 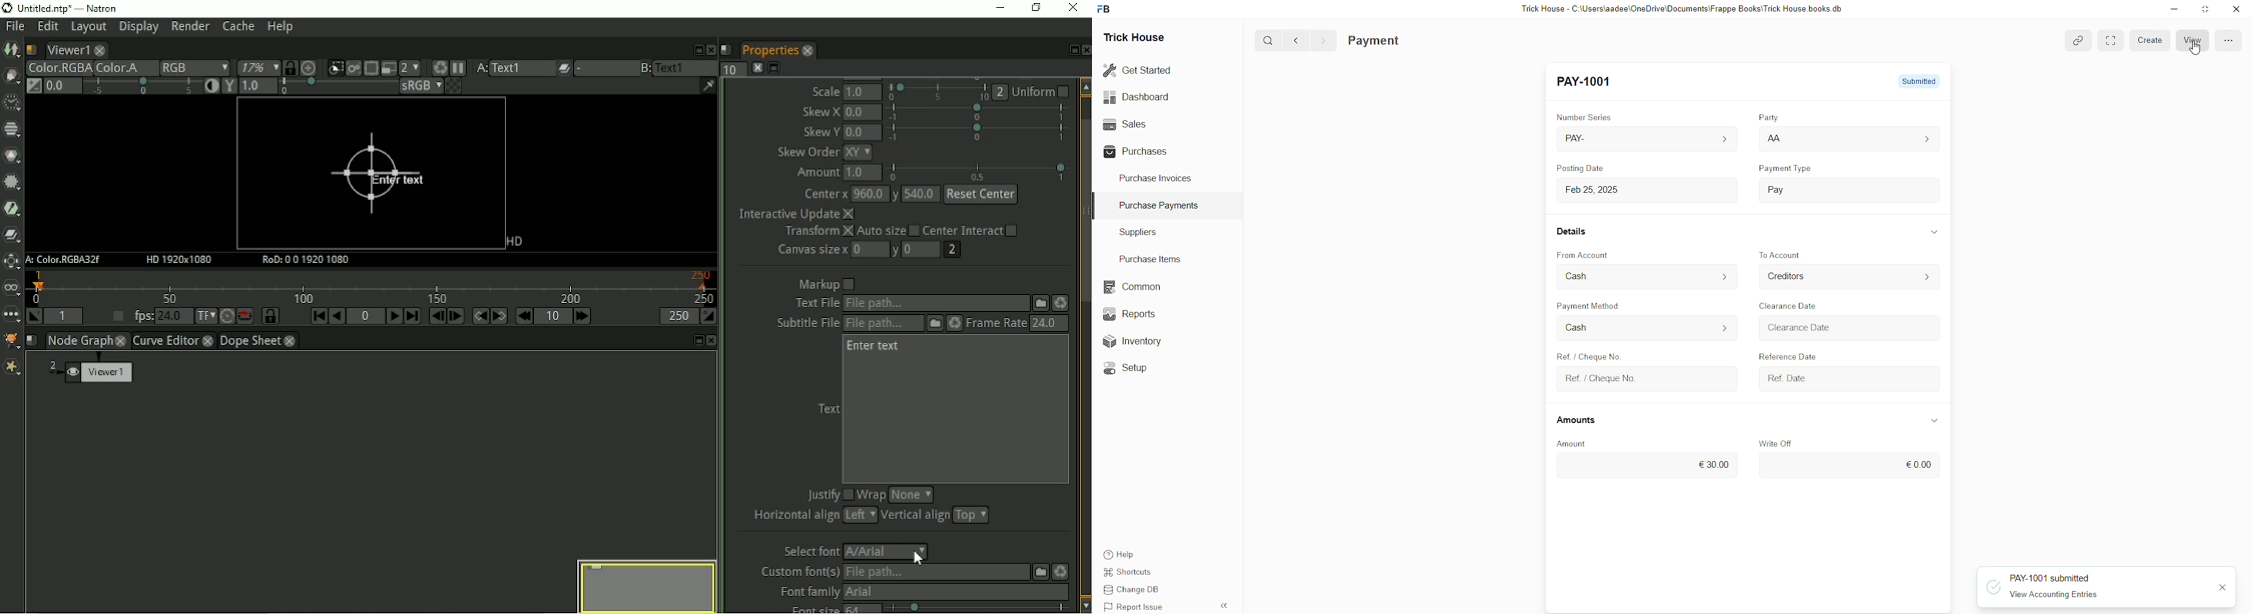 What do you see at coordinates (1913, 80) in the screenshot?
I see `submitted` at bounding box center [1913, 80].